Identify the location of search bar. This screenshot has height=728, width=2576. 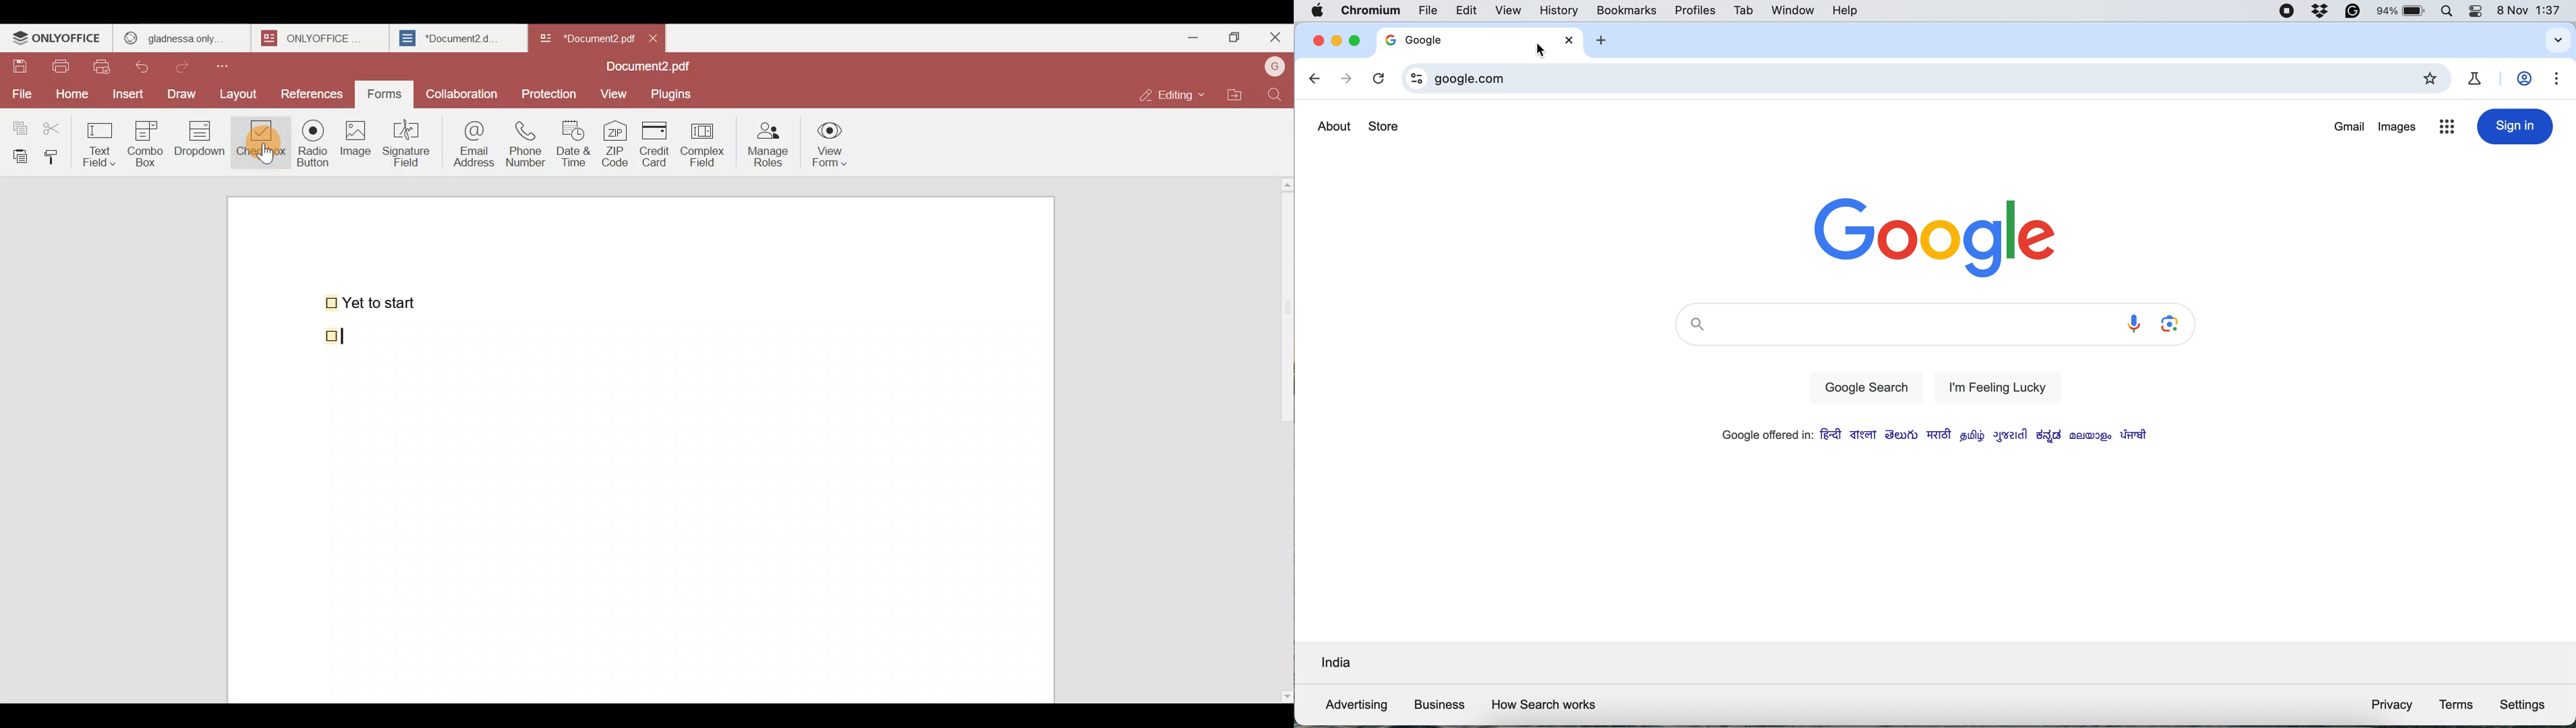
(1892, 327).